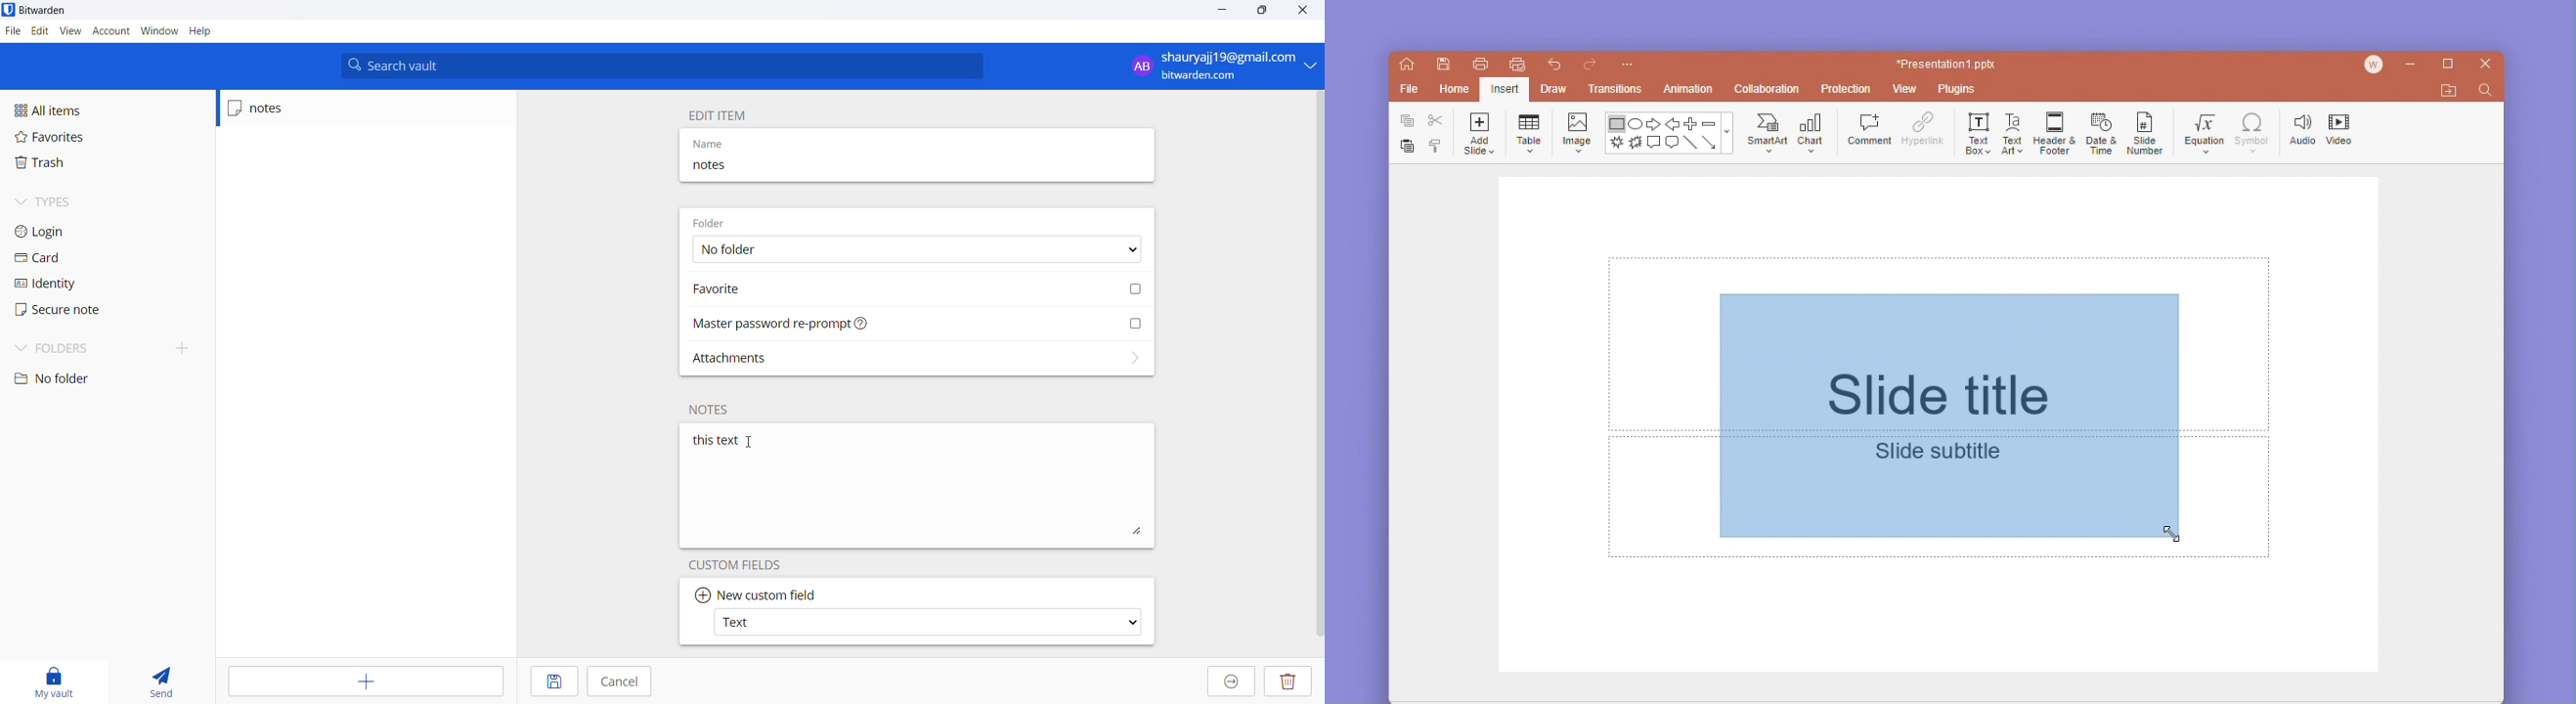 The height and width of the screenshot is (728, 2576). Describe the element at coordinates (916, 362) in the screenshot. I see `attachments` at that location.